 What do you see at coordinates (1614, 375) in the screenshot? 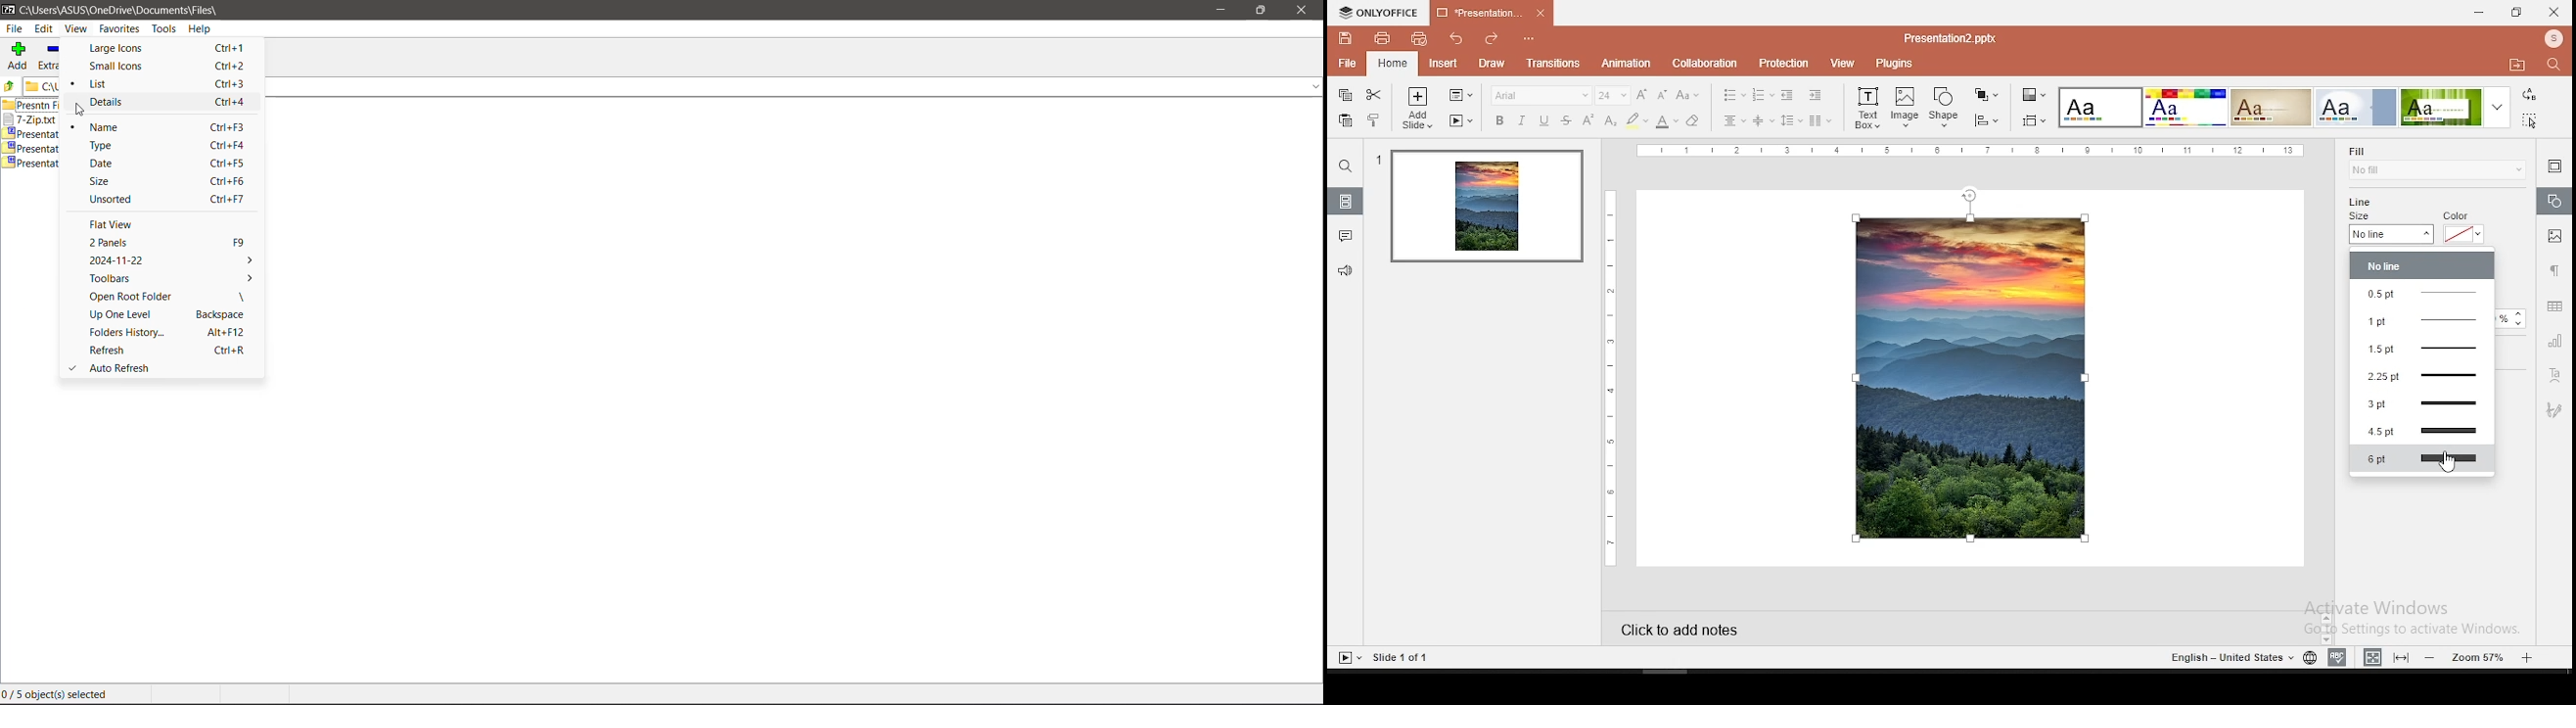
I see `vertical scale` at bounding box center [1614, 375].